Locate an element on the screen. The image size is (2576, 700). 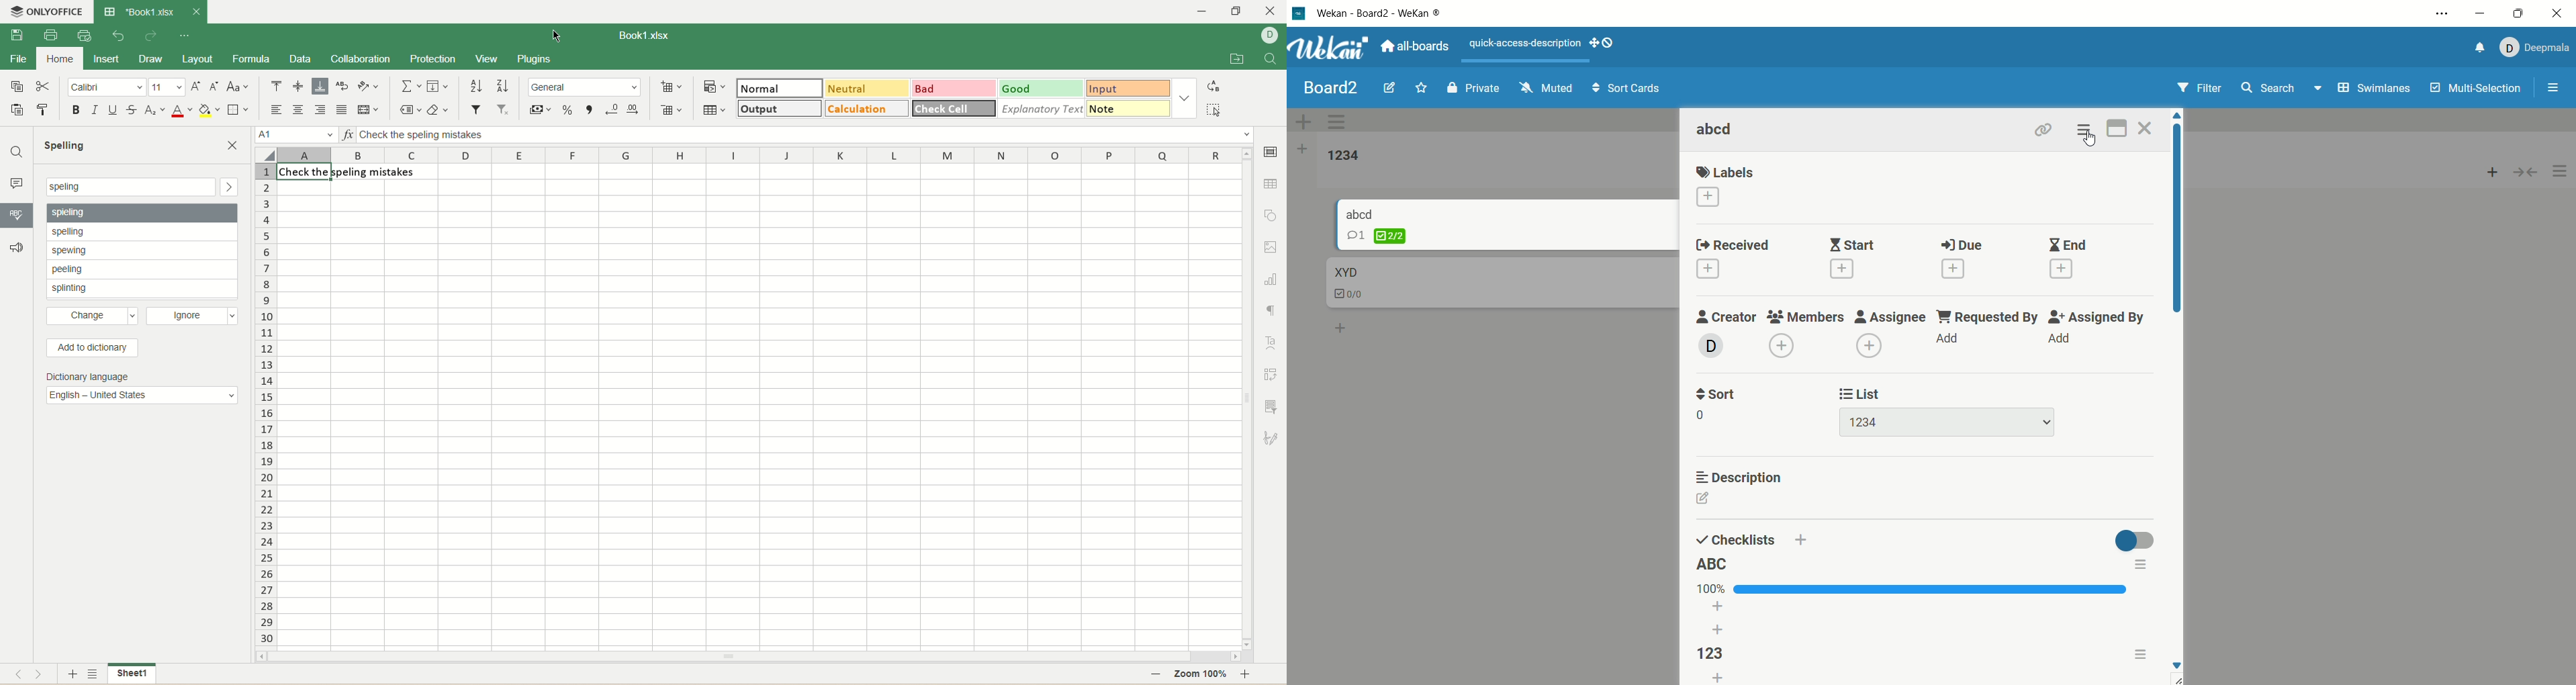
decrease size is located at coordinates (214, 87).